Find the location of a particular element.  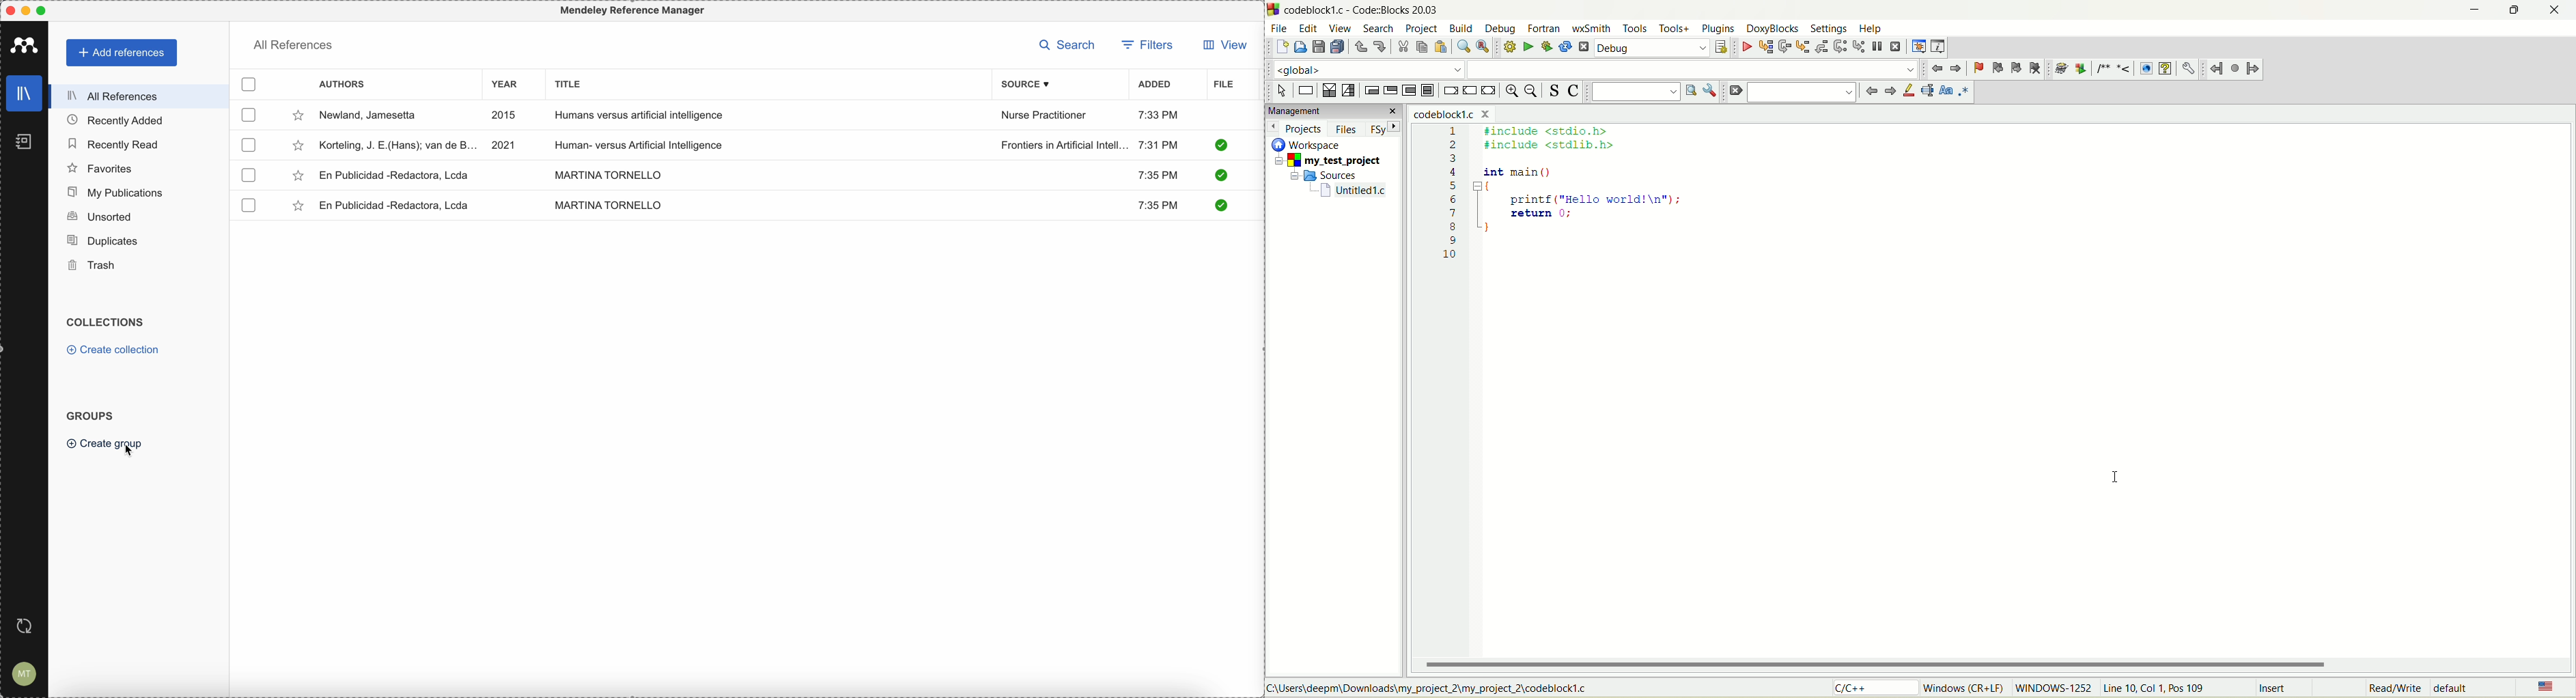

counting loop is located at coordinates (1410, 92).